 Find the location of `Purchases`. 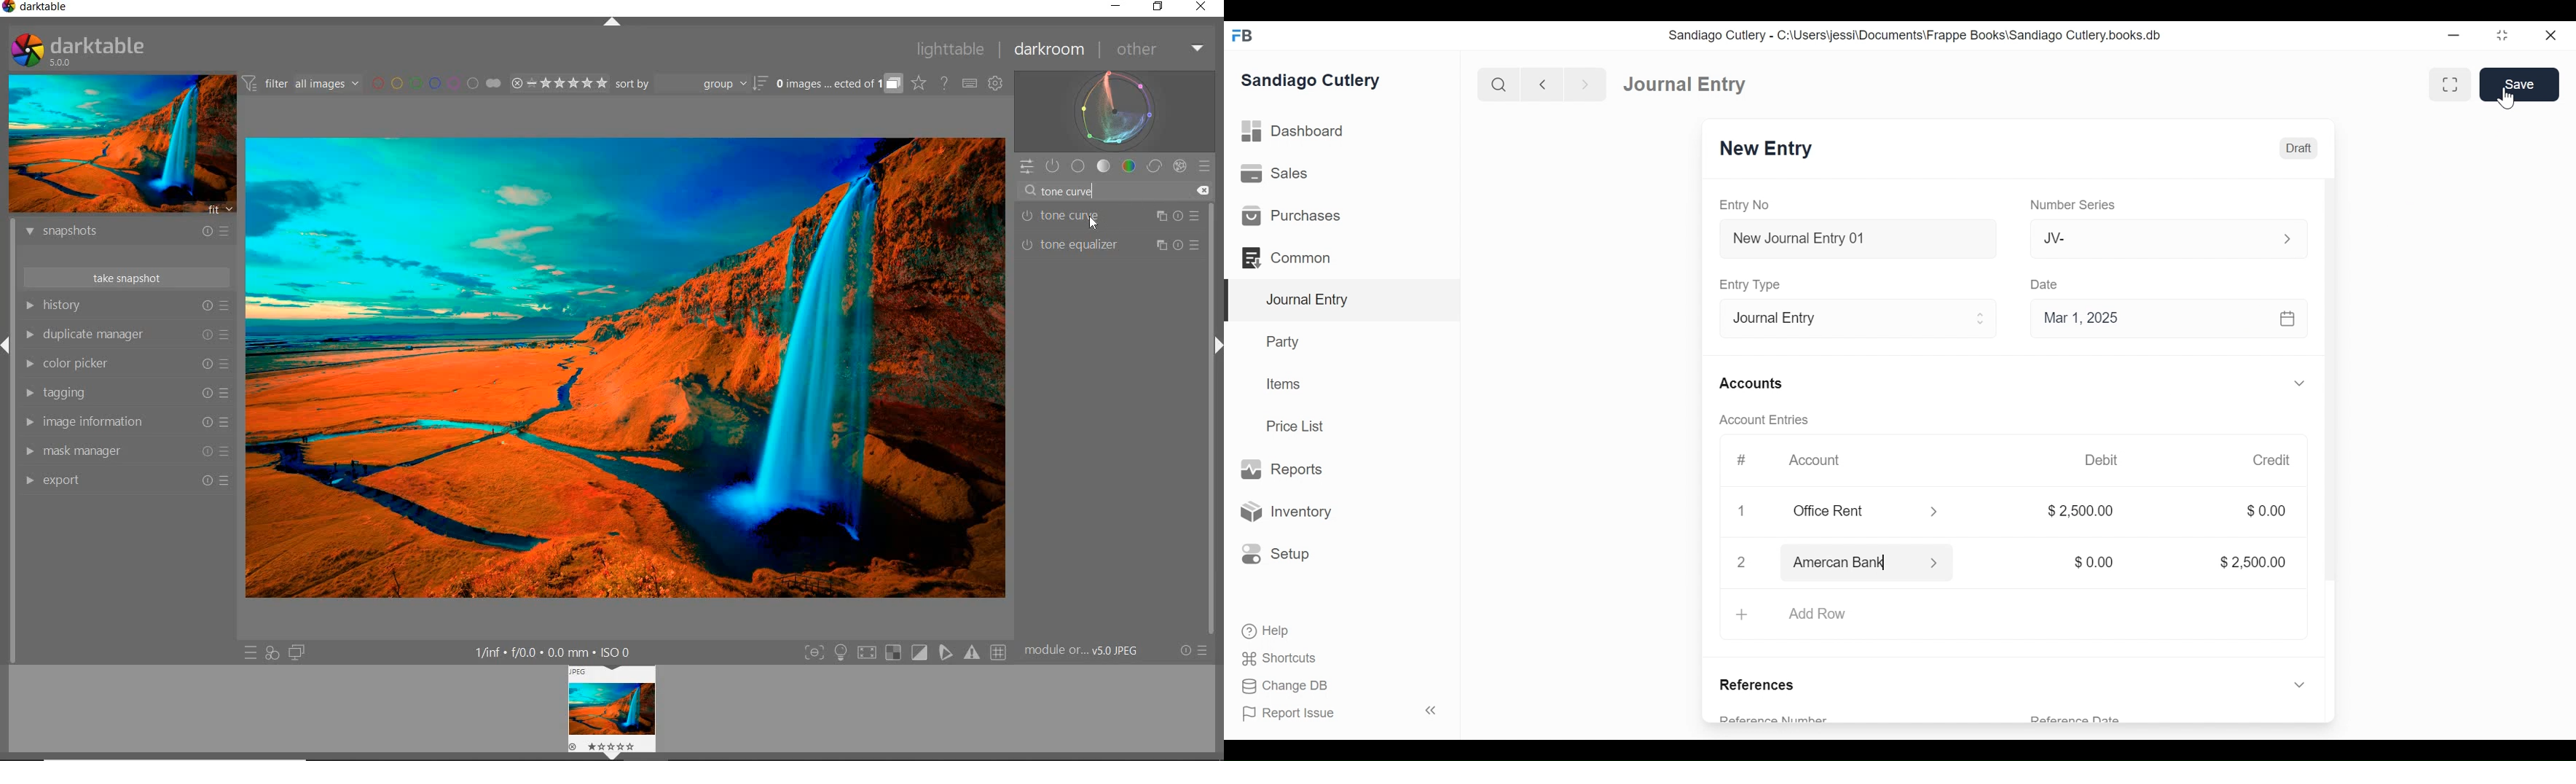

Purchases is located at coordinates (1341, 214).